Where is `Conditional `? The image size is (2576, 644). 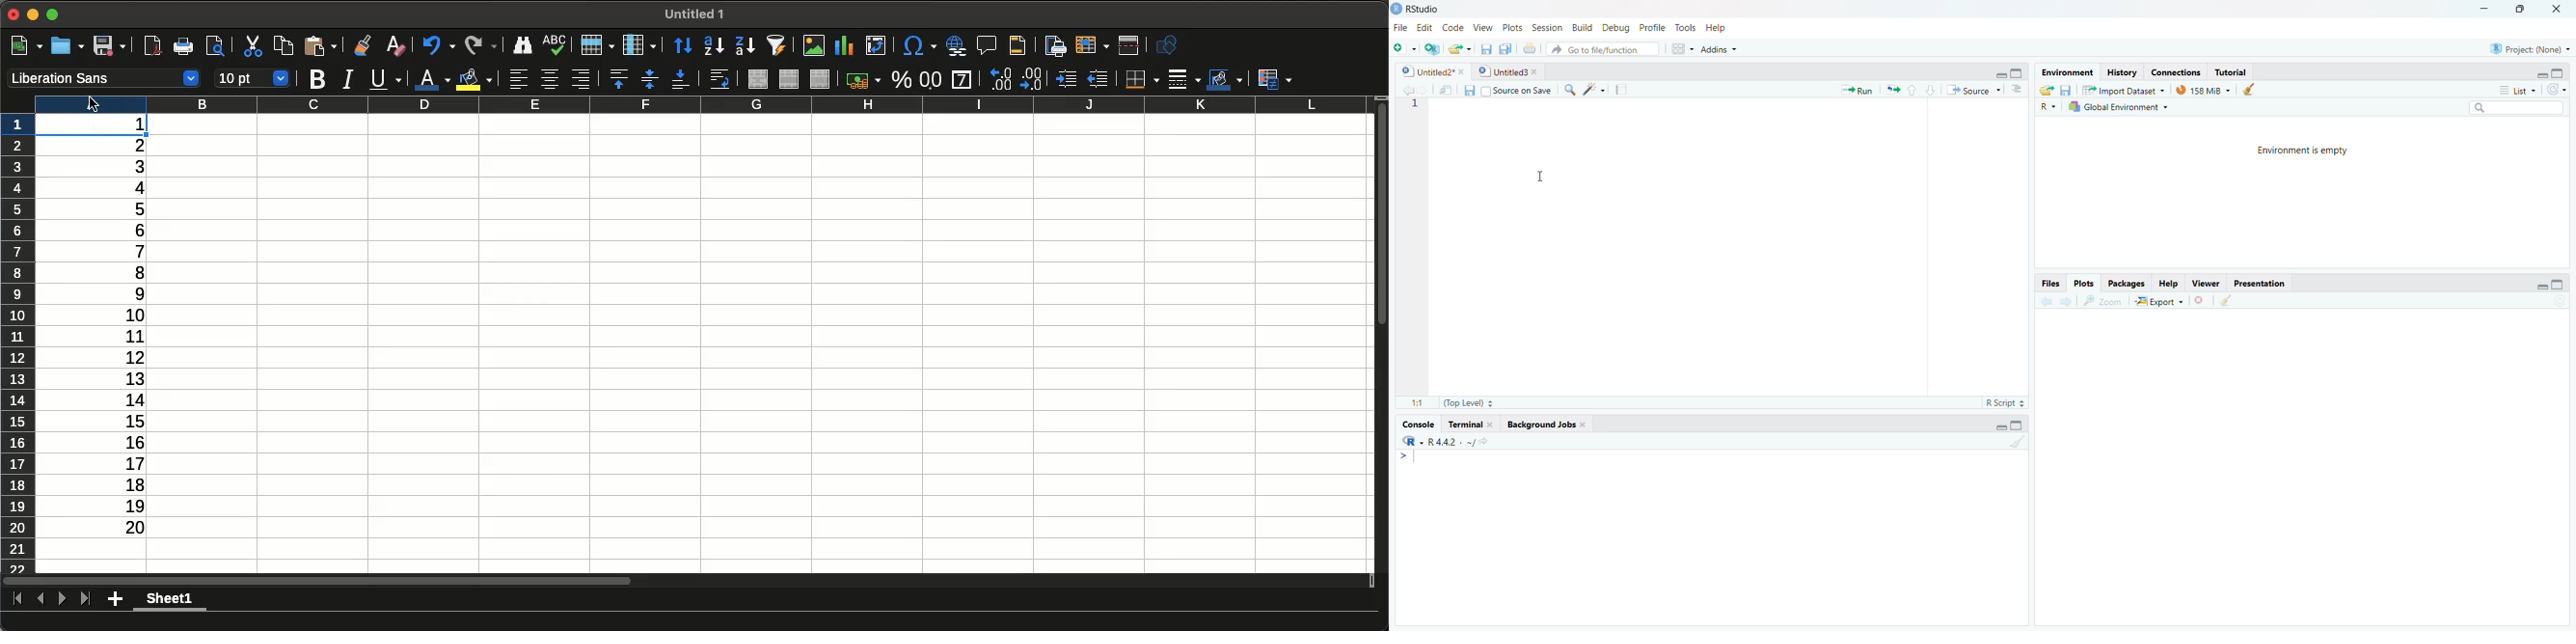
Conditional  is located at coordinates (1275, 78).